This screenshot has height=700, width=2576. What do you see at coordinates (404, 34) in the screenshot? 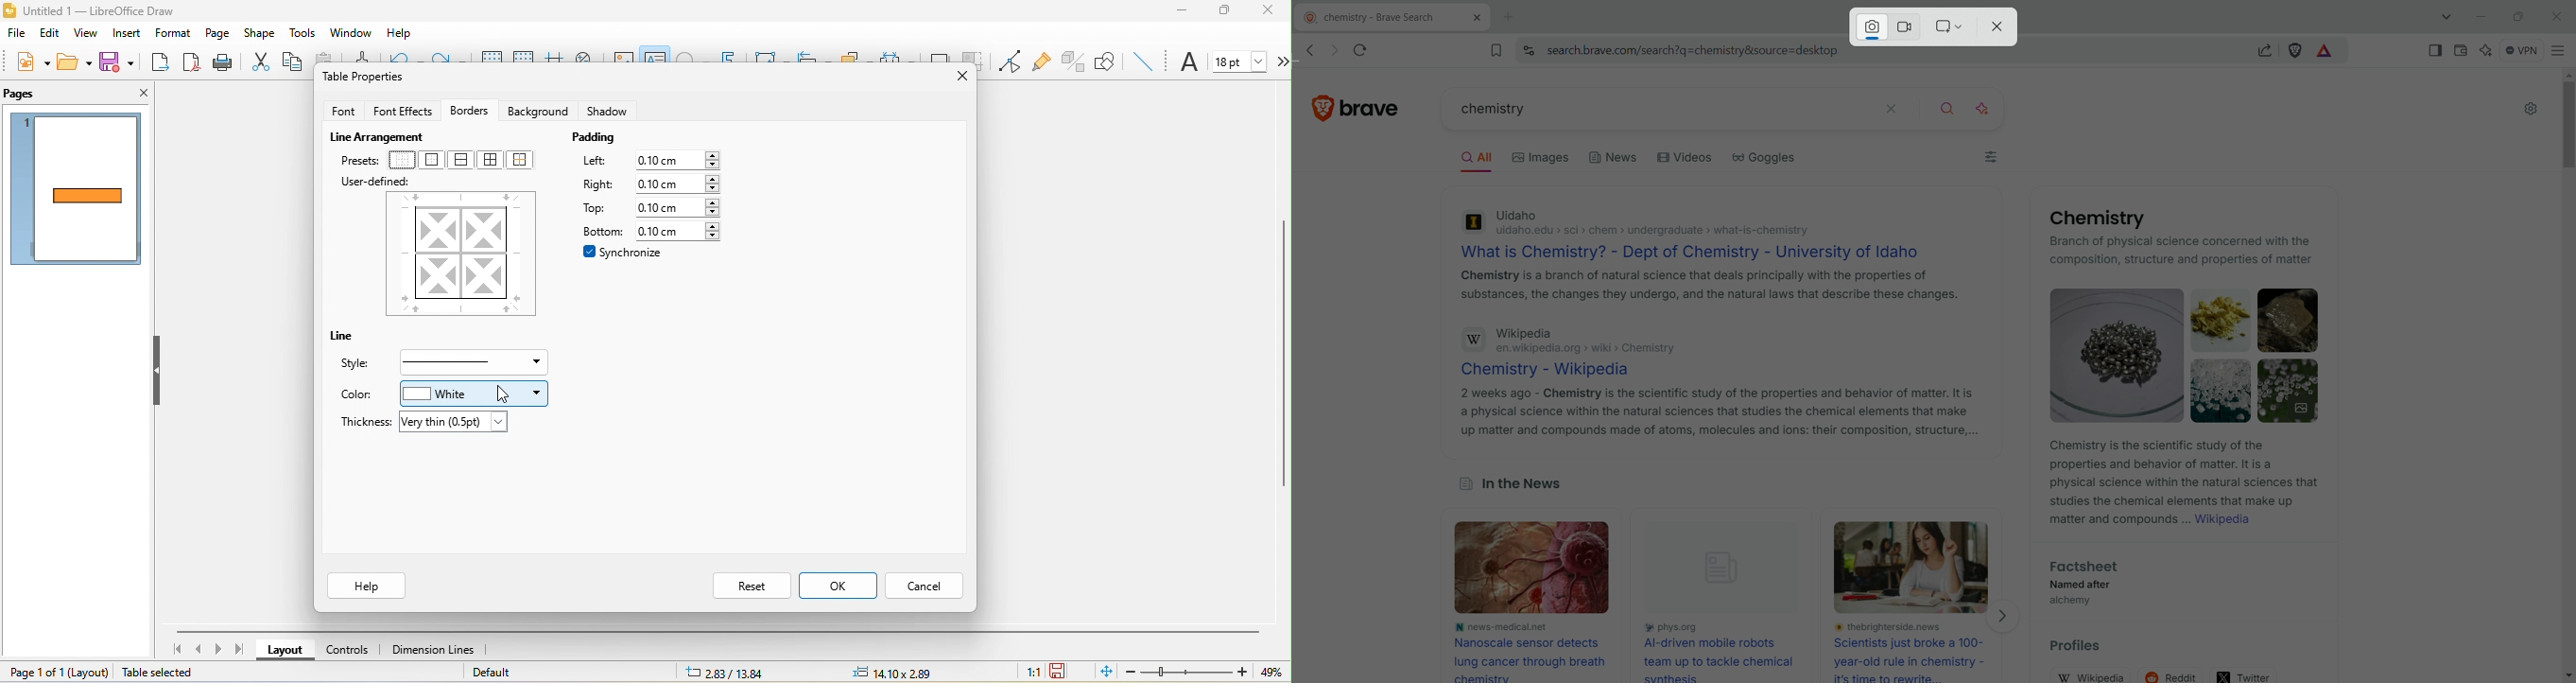
I see `help` at bounding box center [404, 34].